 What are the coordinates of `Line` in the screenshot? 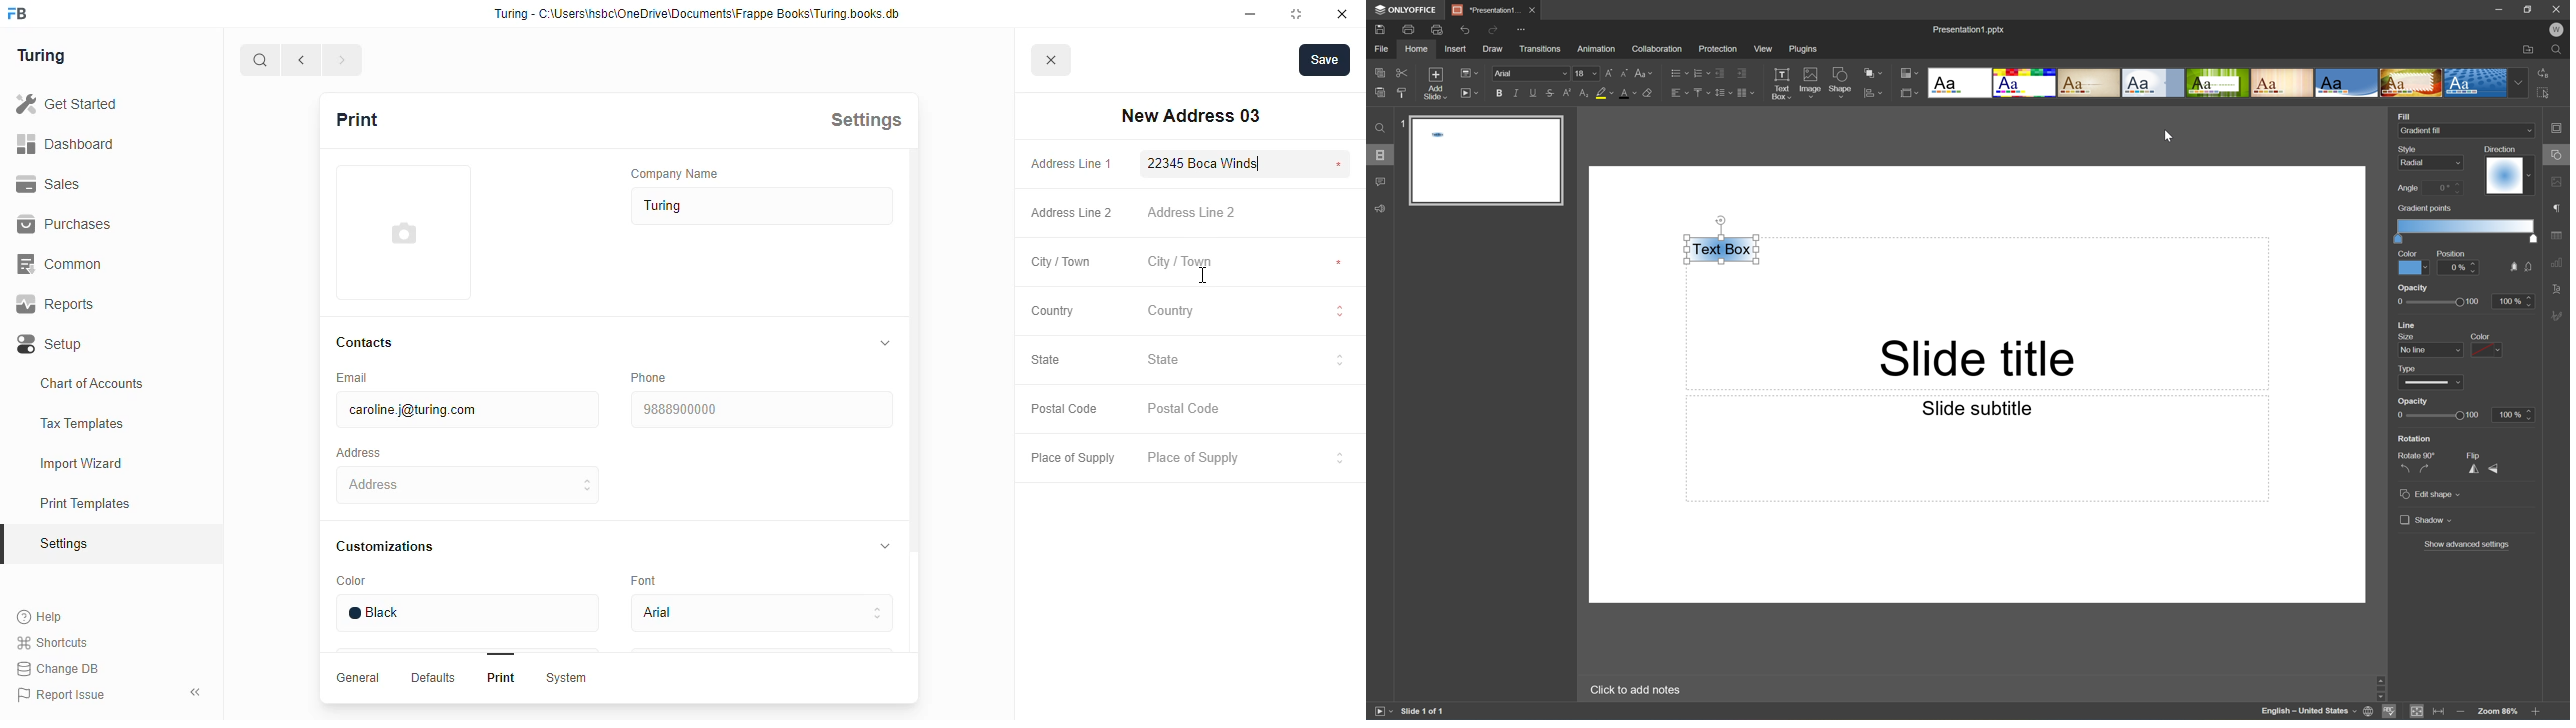 It's located at (2409, 323).